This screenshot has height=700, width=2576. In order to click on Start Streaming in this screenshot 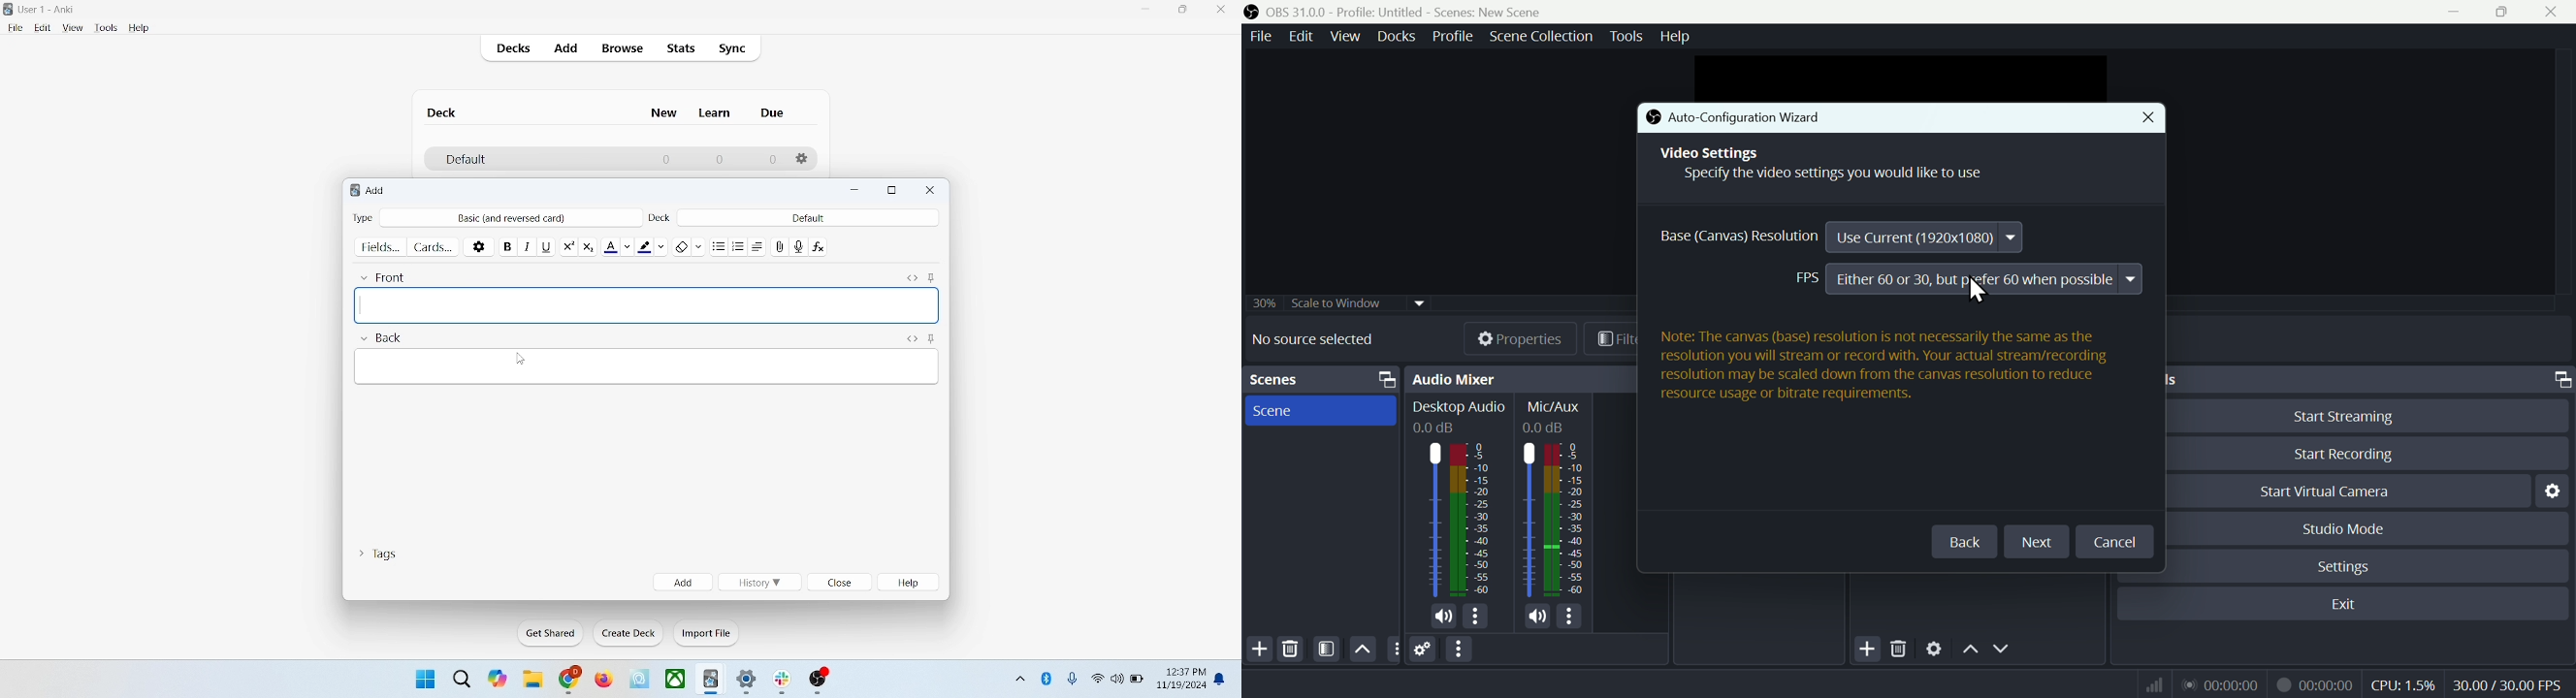, I will do `click(2364, 414)`.